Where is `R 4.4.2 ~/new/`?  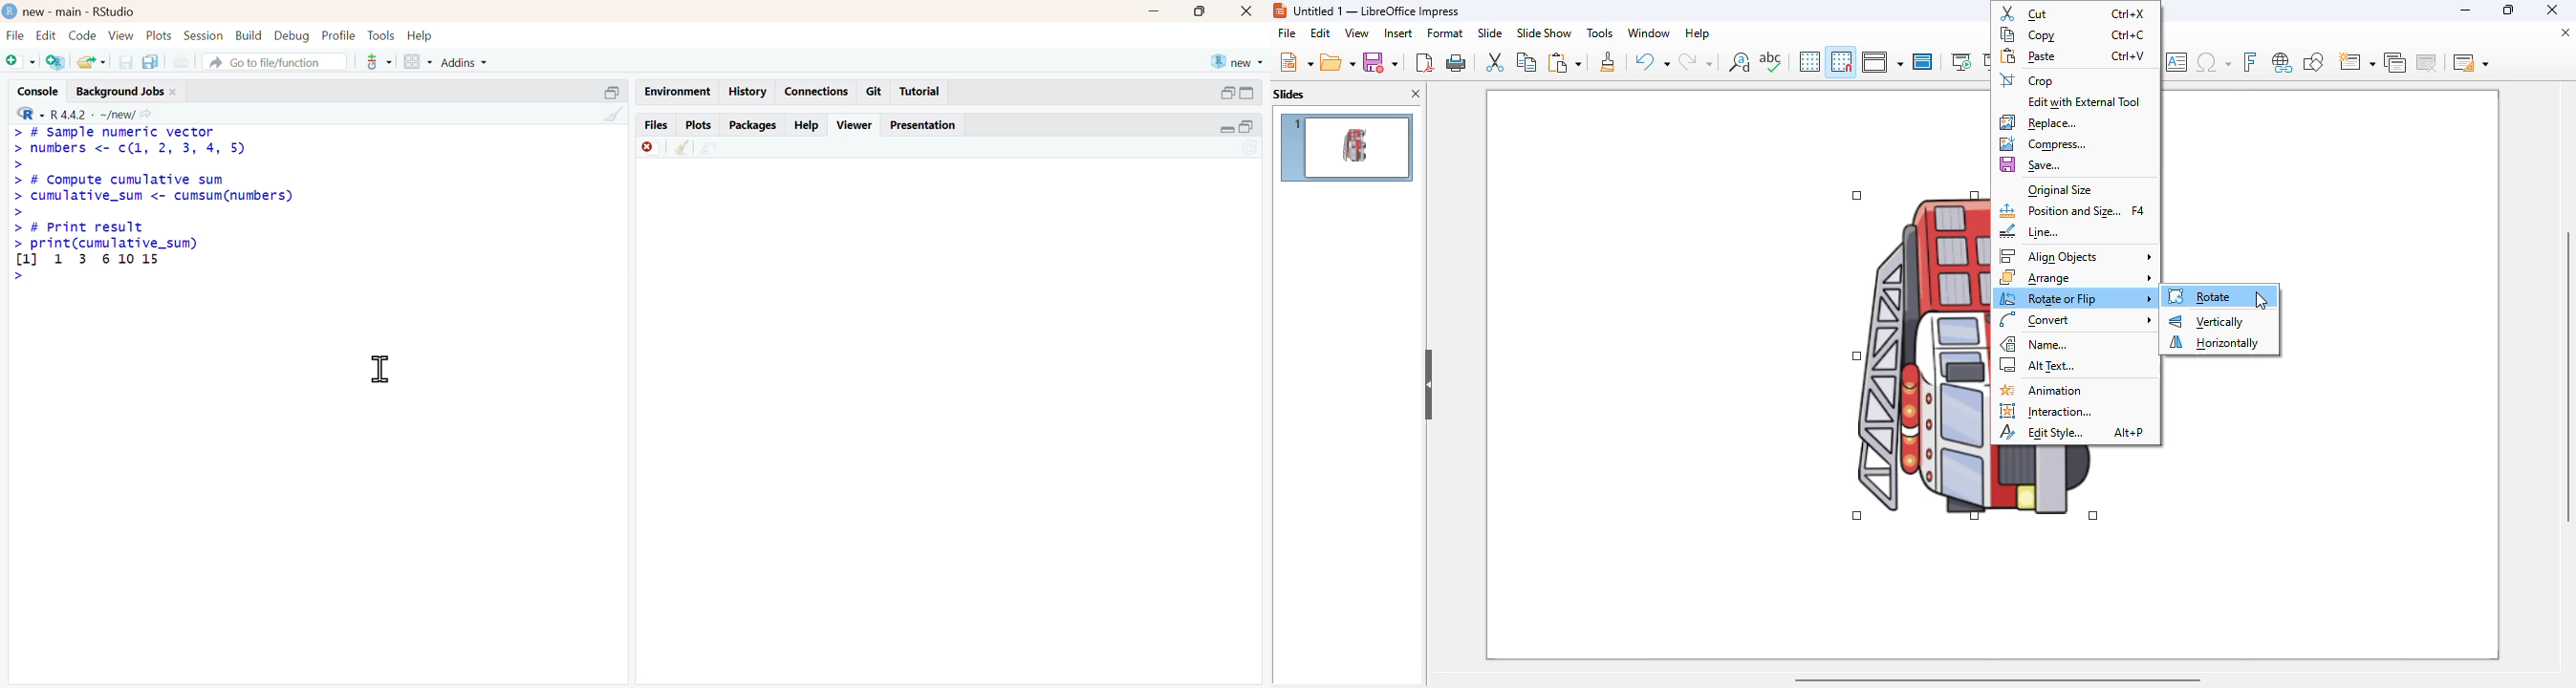 R 4.4.2 ~/new/ is located at coordinates (93, 114).